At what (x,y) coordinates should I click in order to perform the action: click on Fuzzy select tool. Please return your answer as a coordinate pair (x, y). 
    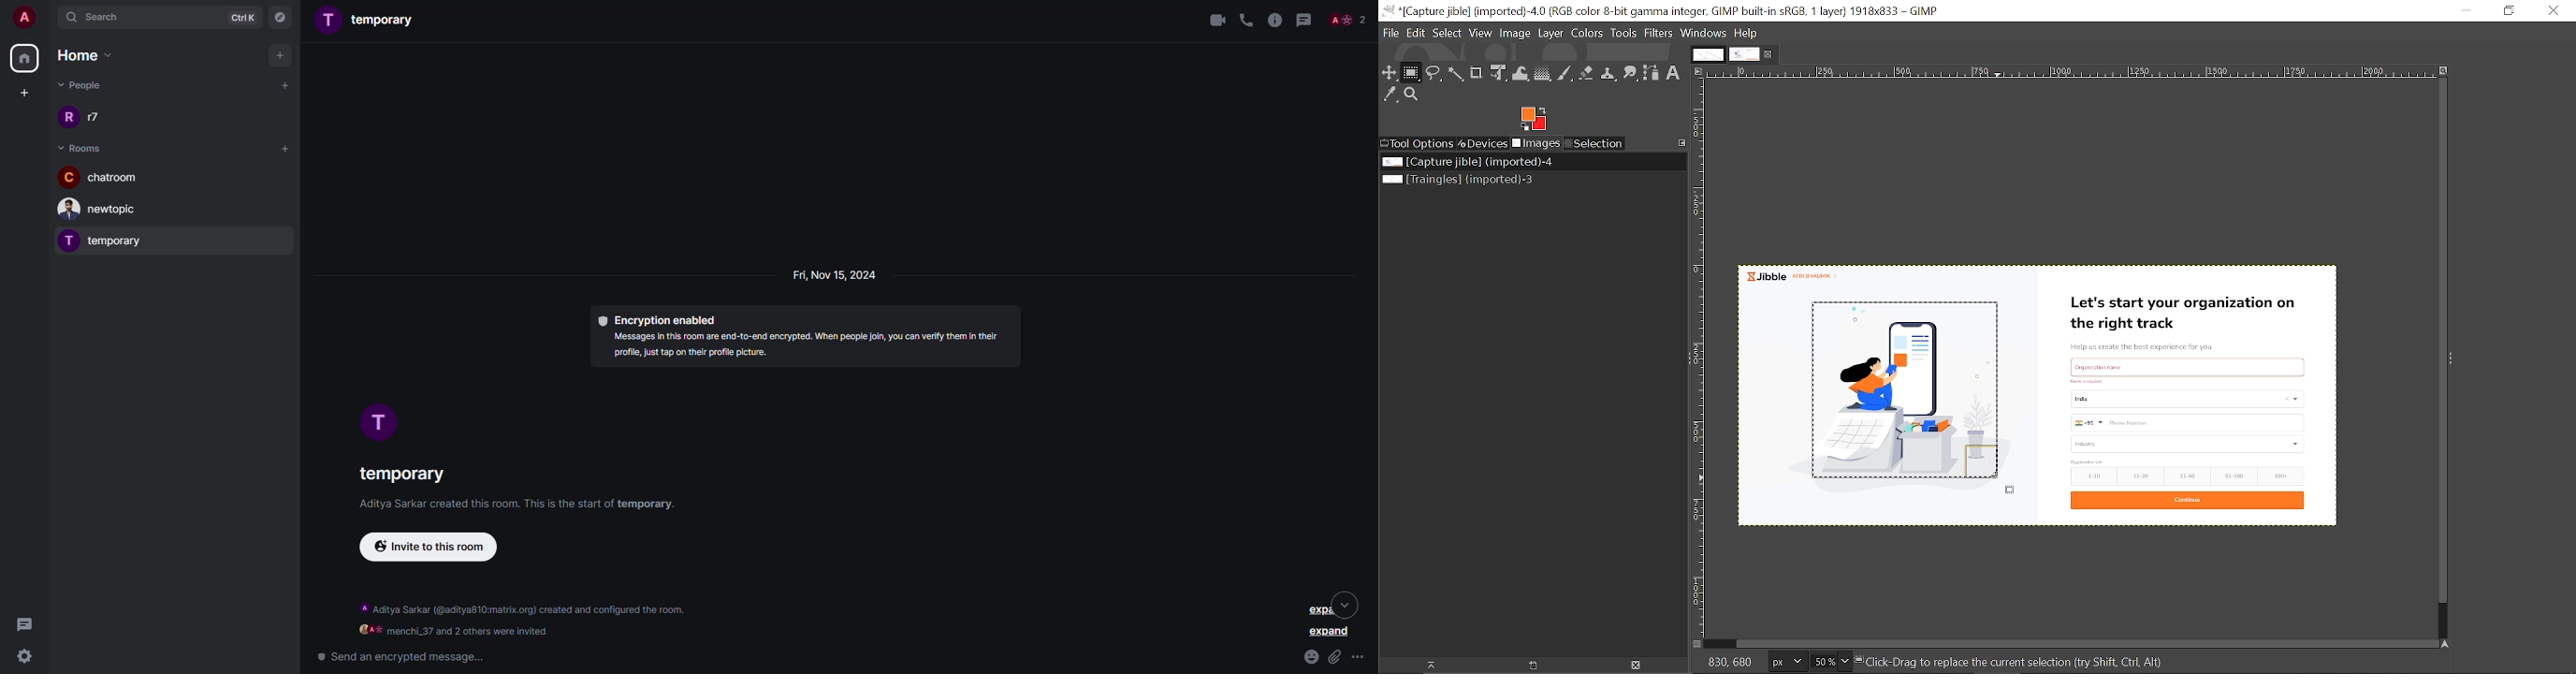
    Looking at the image, I should click on (1455, 74).